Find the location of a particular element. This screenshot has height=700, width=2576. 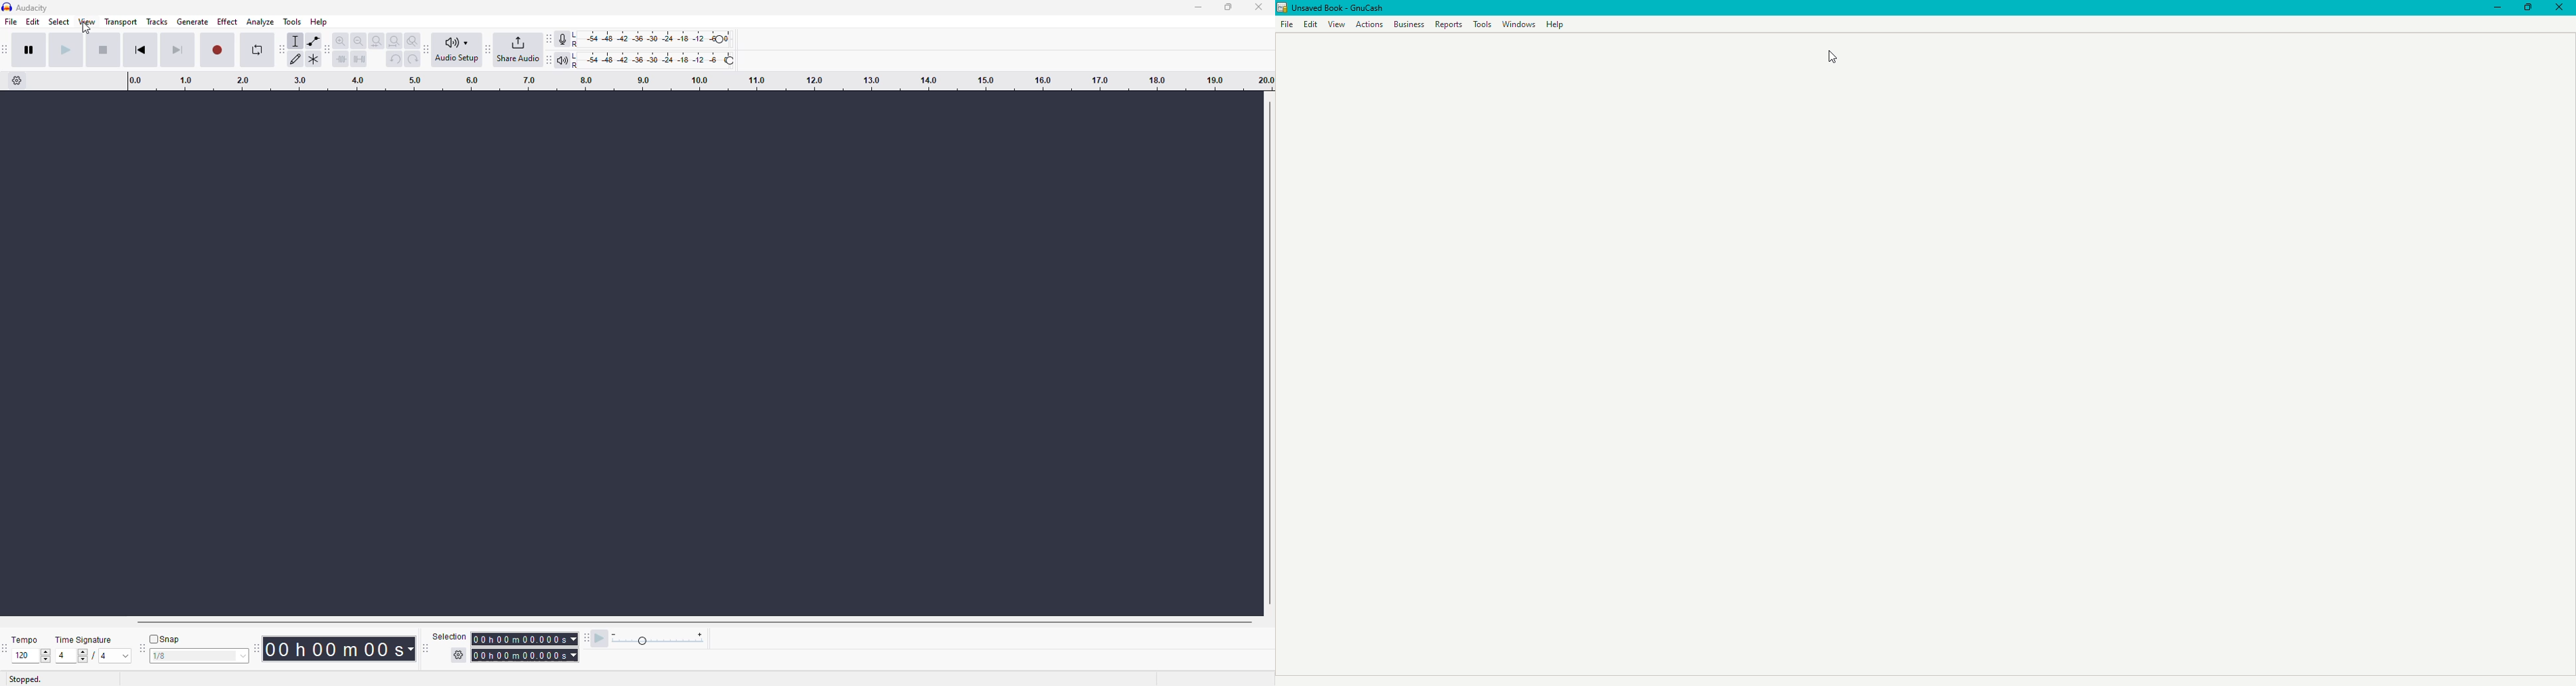

recording level is located at coordinates (650, 39).